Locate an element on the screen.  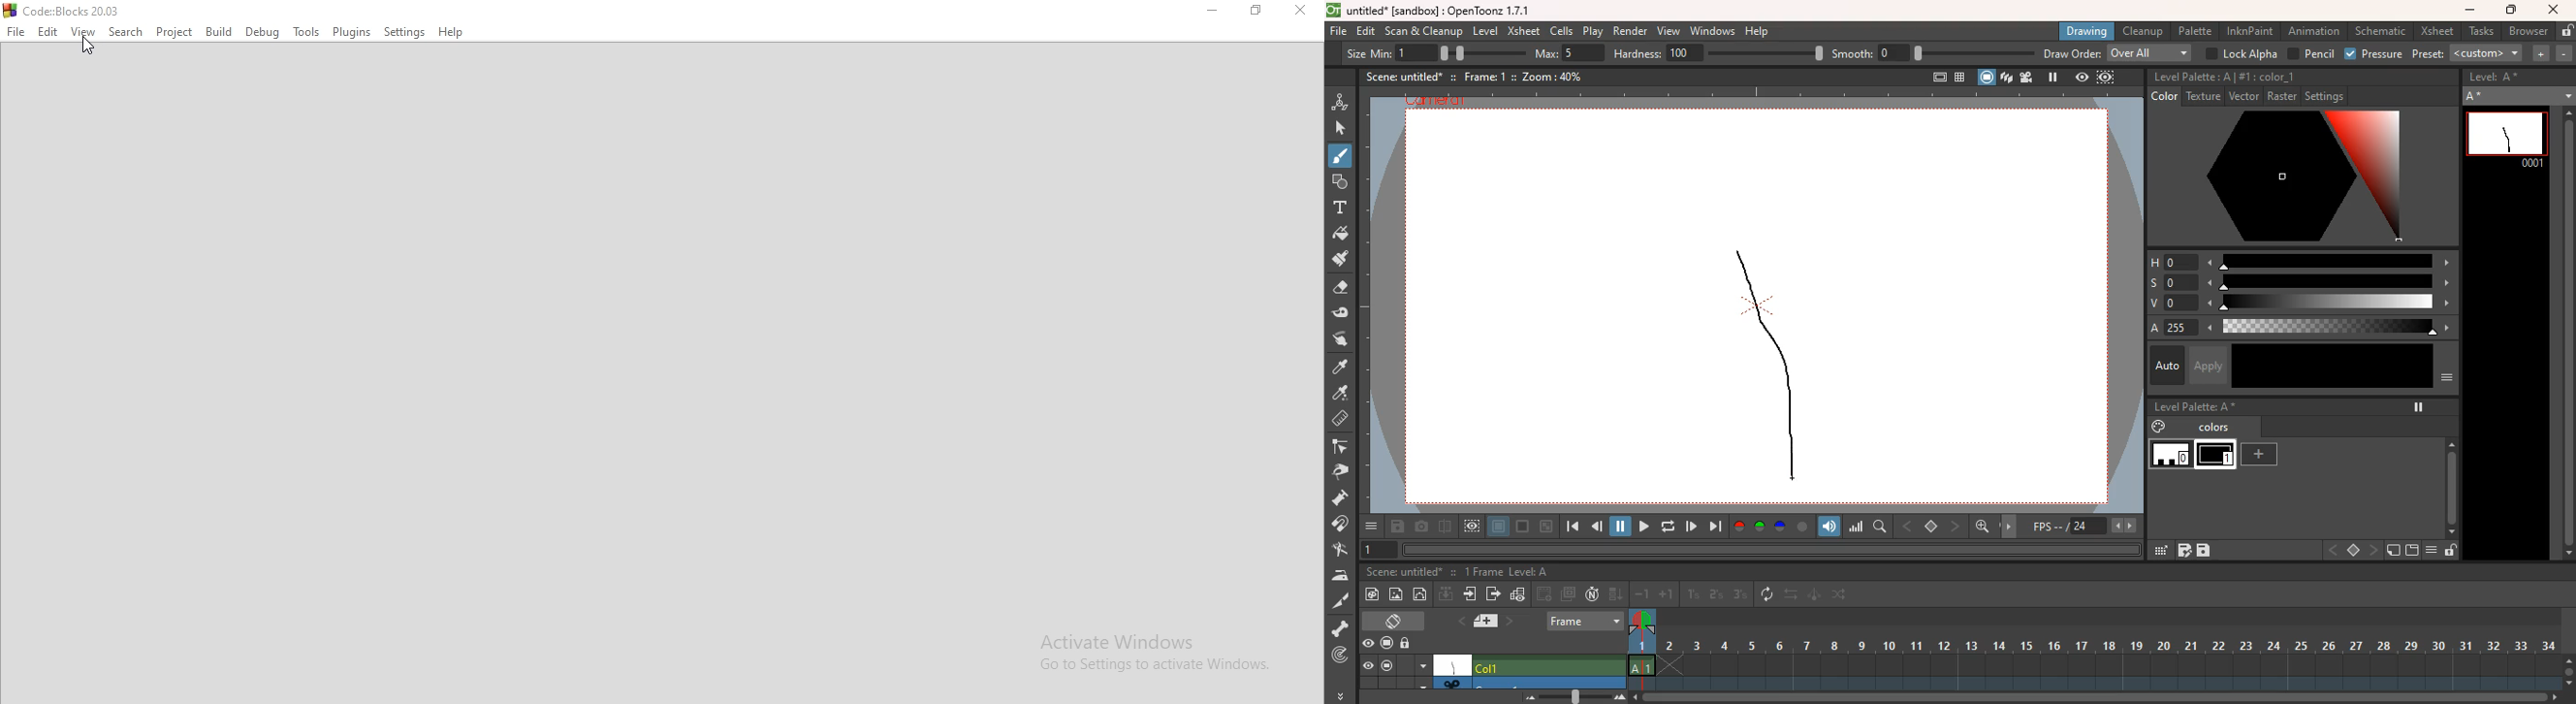
-1 is located at coordinates (1642, 594).